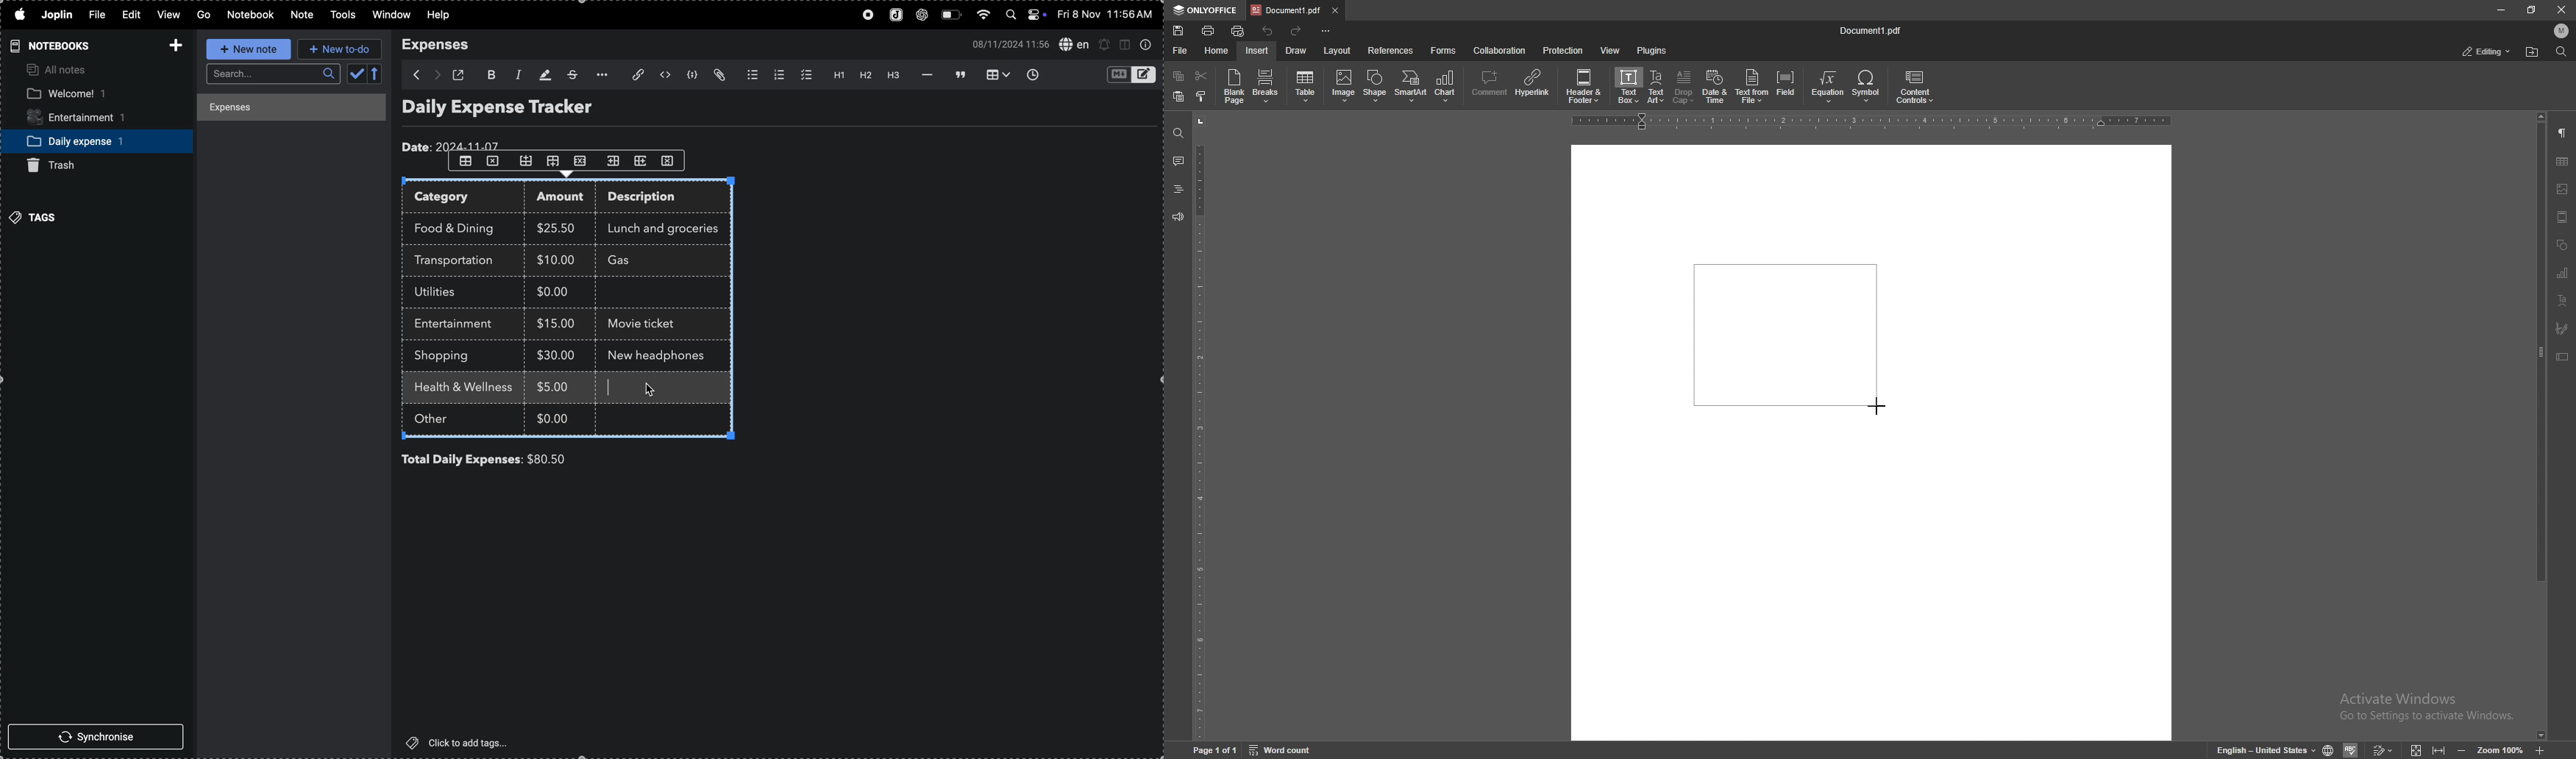  What do you see at coordinates (559, 293) in the screenshot?
I see `$0.00` at bounding box center [559, 293].